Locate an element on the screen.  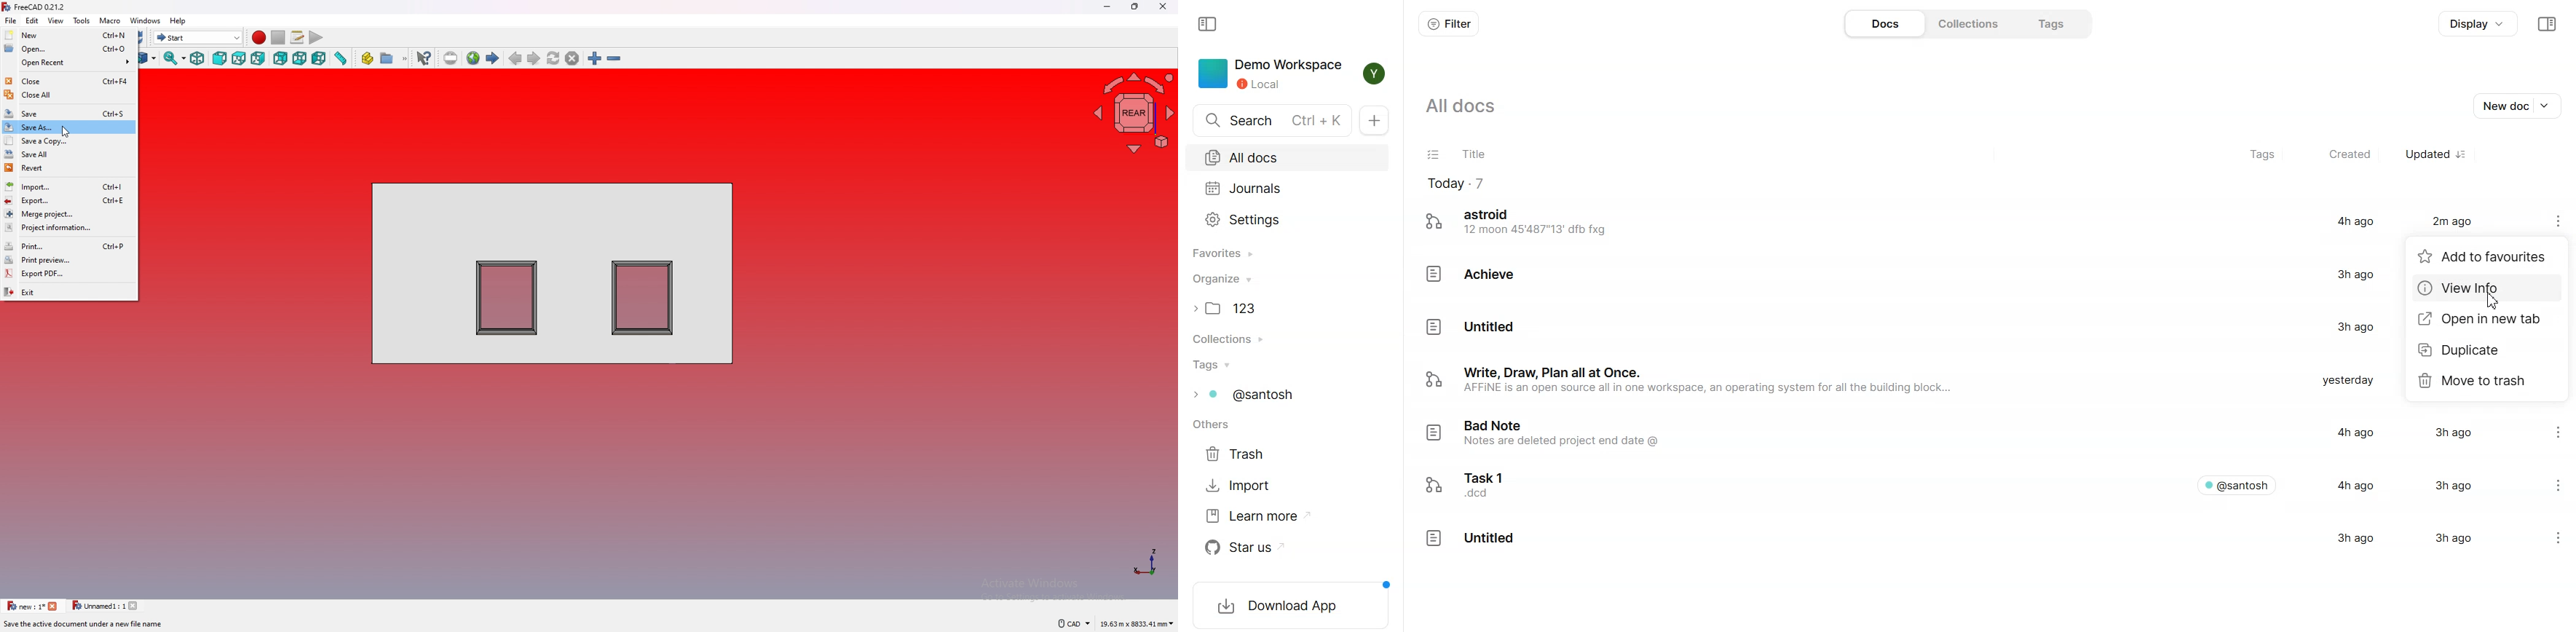
save a copy is located at coordinates (67, 141).